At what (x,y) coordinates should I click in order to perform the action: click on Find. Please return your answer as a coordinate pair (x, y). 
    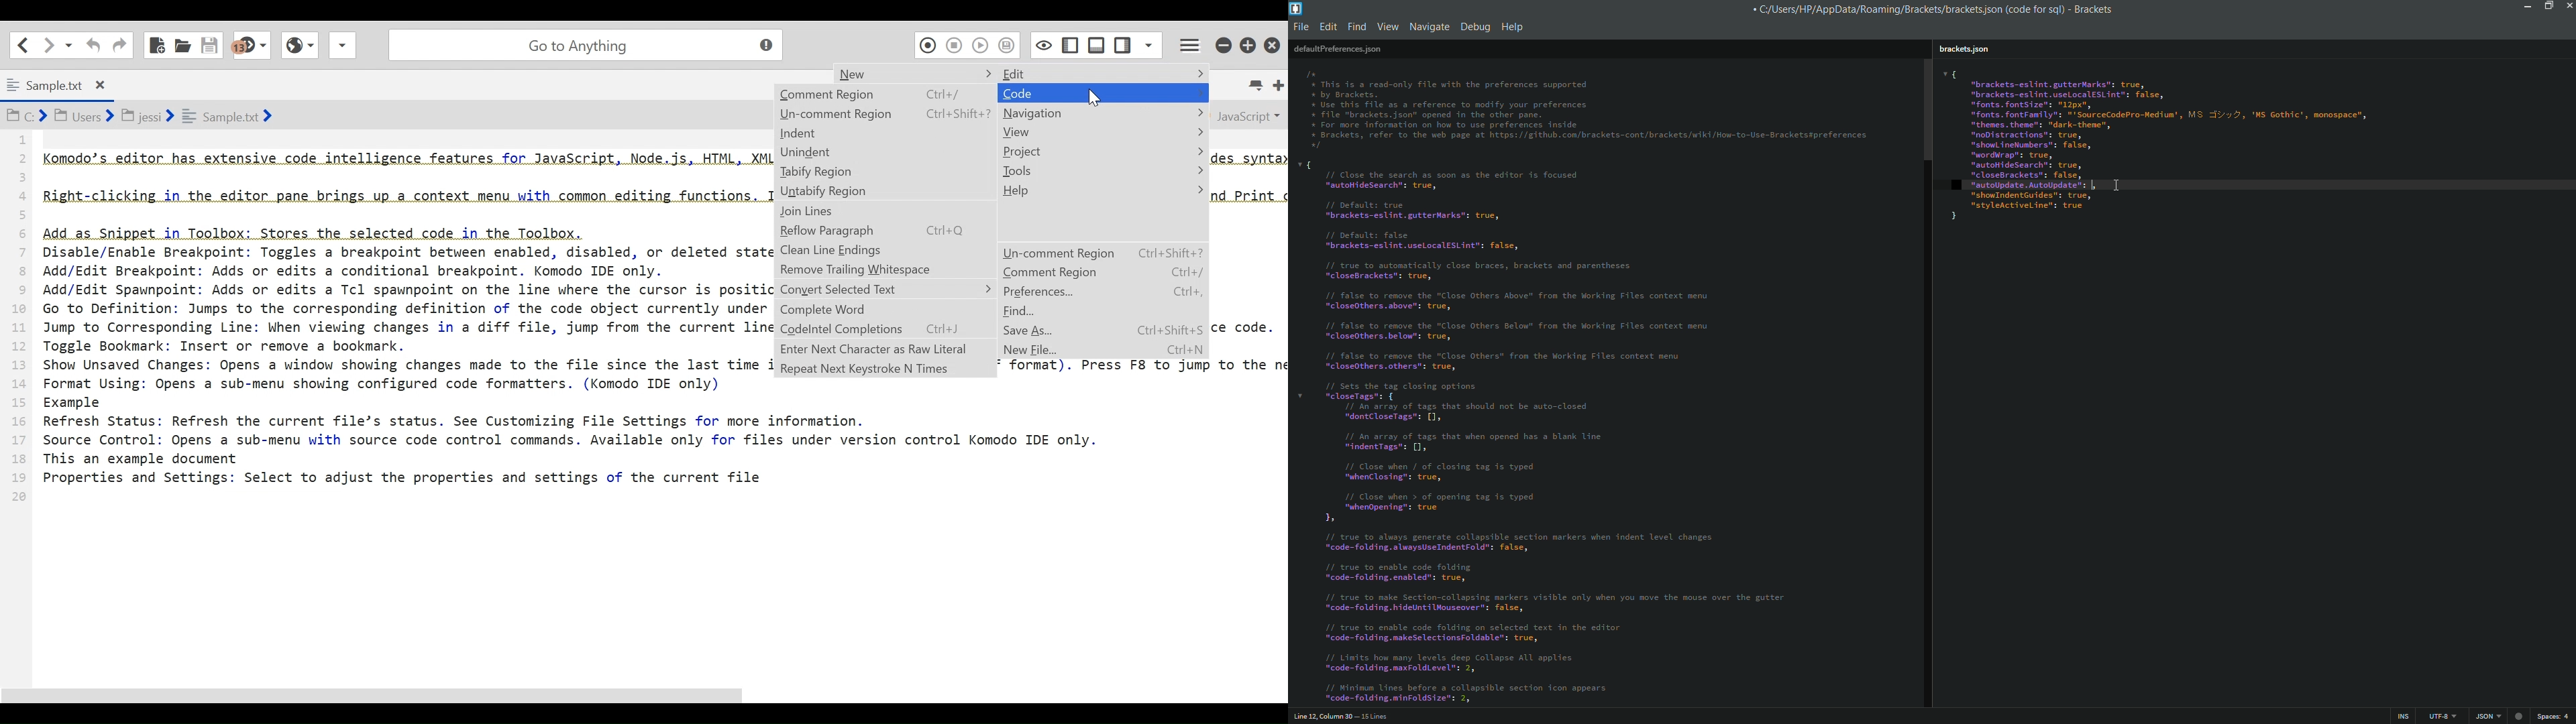
    Looking at the image, I should click on (1022, 312).